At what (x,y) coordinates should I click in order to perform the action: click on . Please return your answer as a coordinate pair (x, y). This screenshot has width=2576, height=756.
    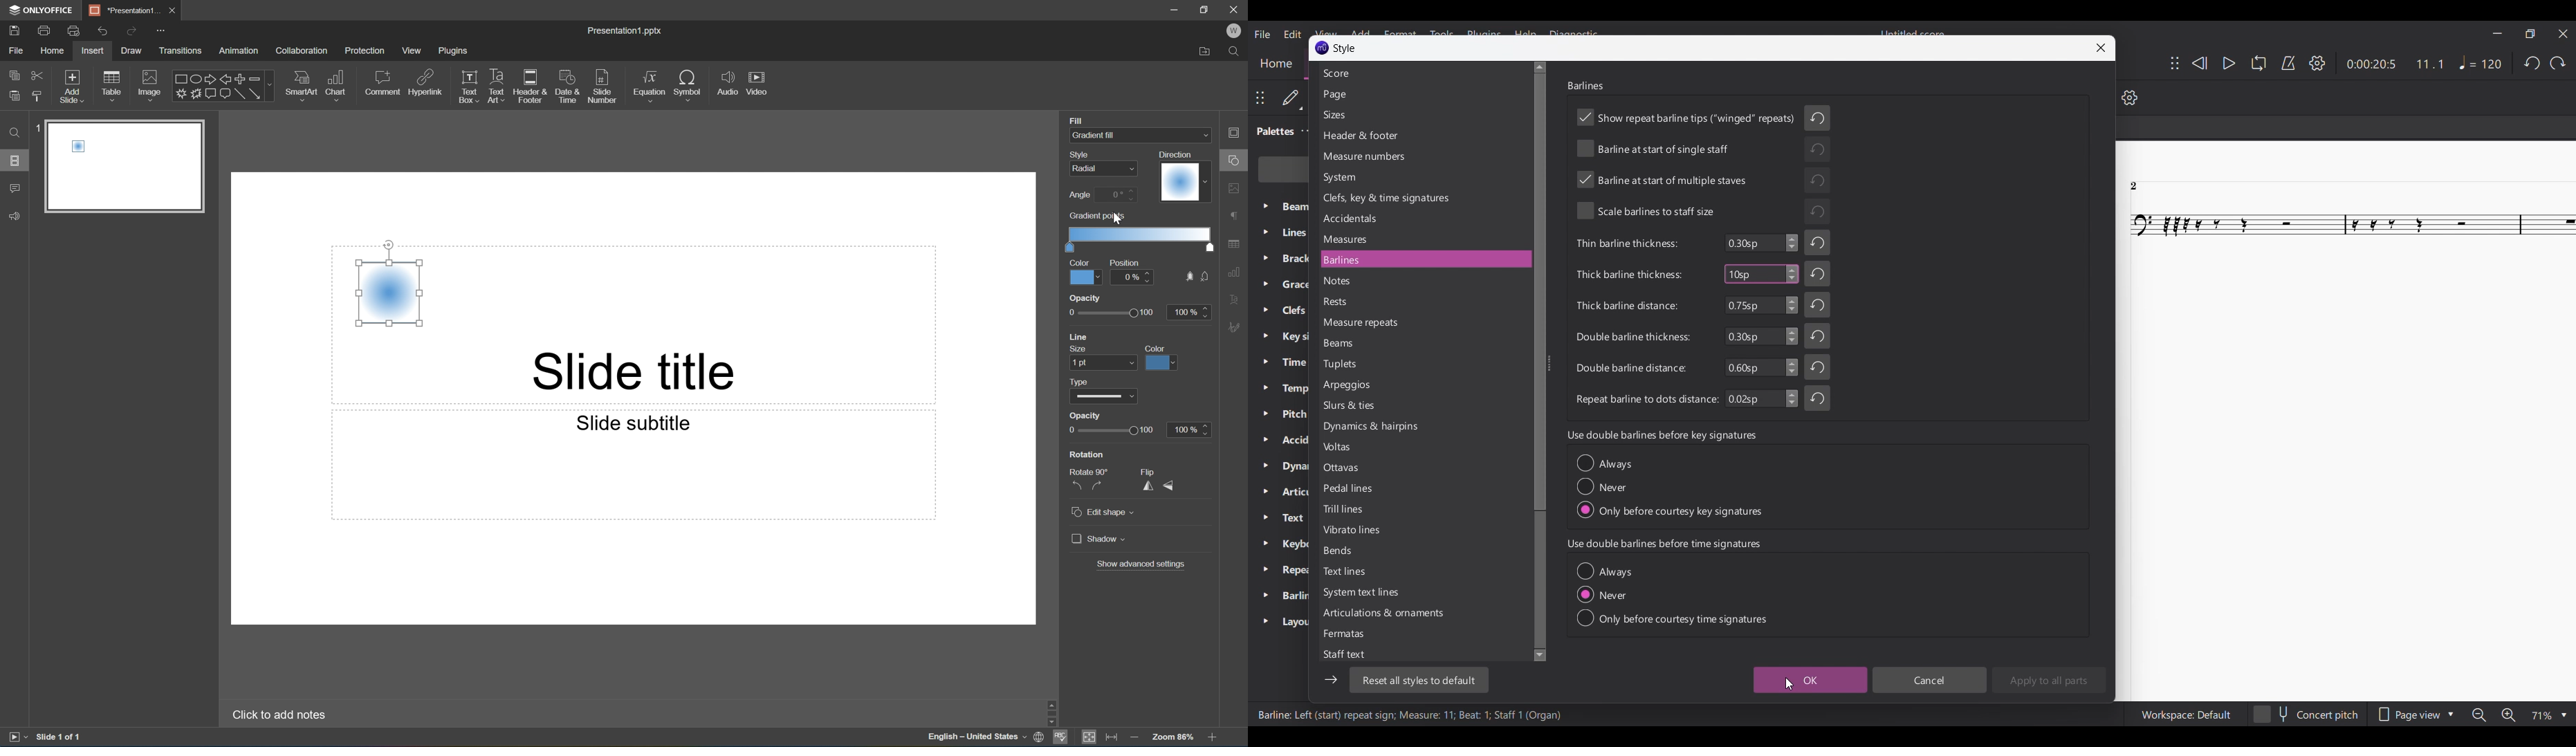
    Looking at the image, I should click on (1188, 276).